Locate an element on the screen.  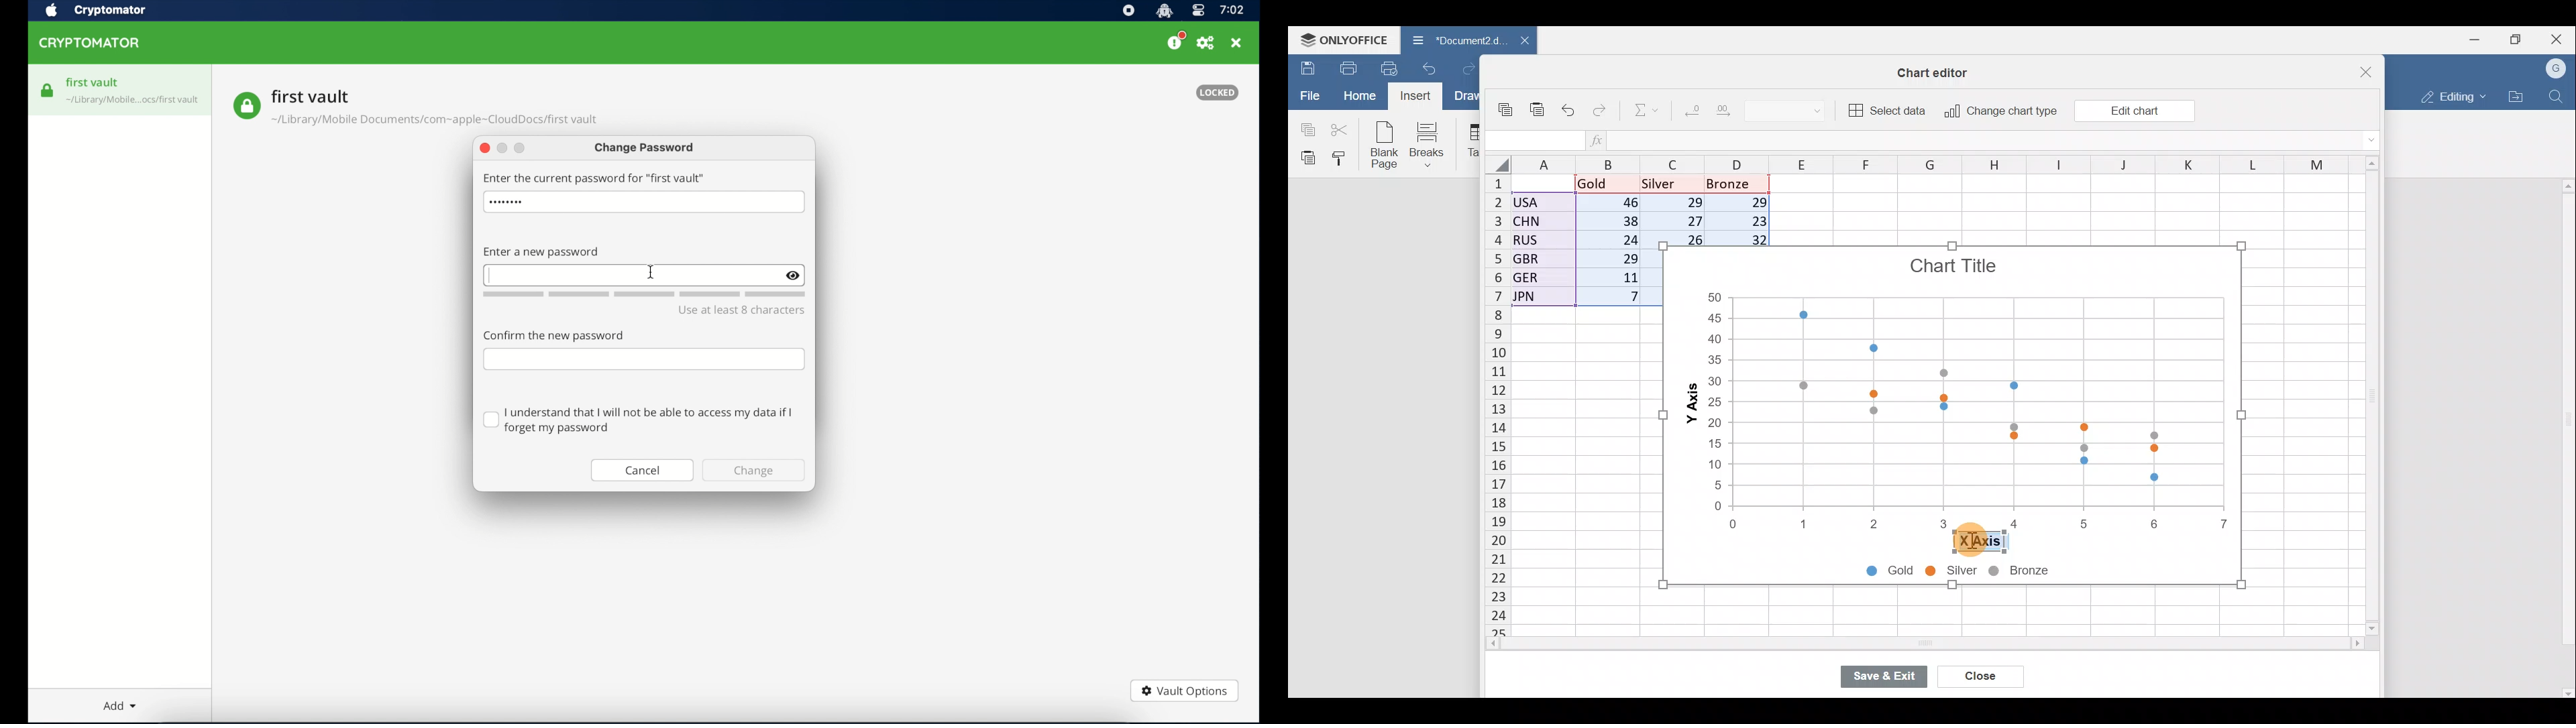
Undo is located at coordinates (1569, 108).